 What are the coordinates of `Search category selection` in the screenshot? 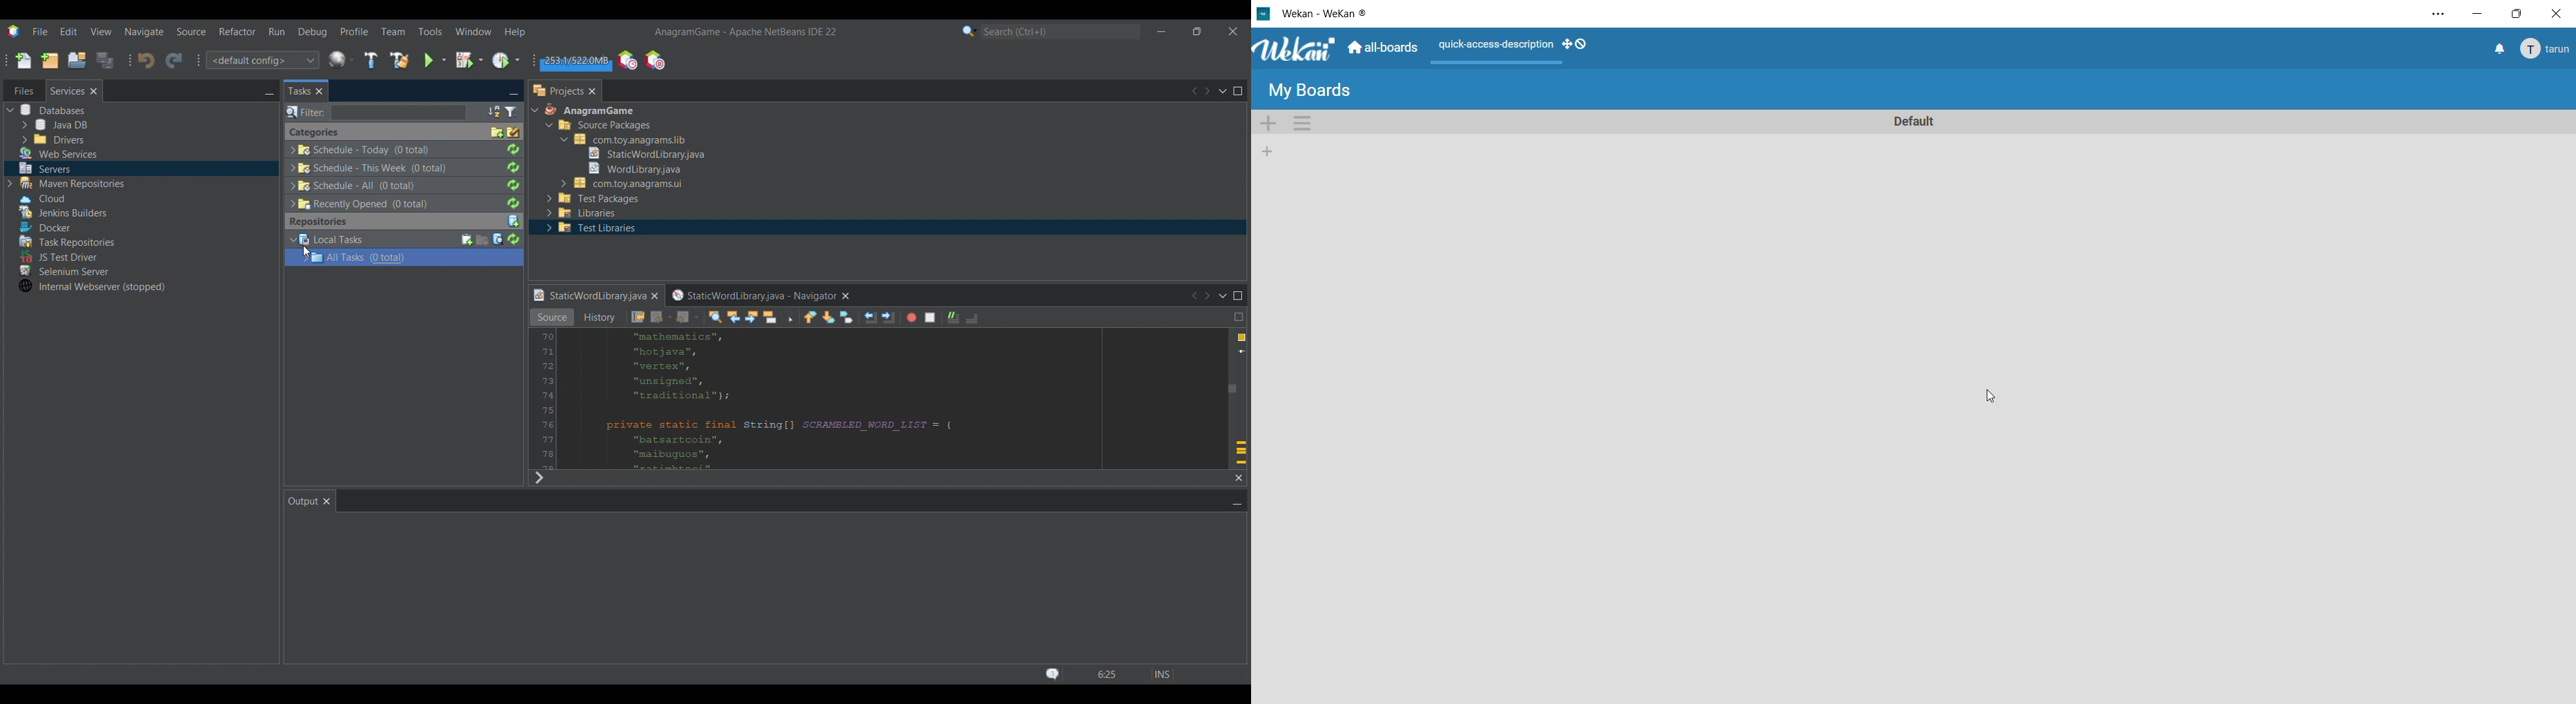 It's located at (970, 31).